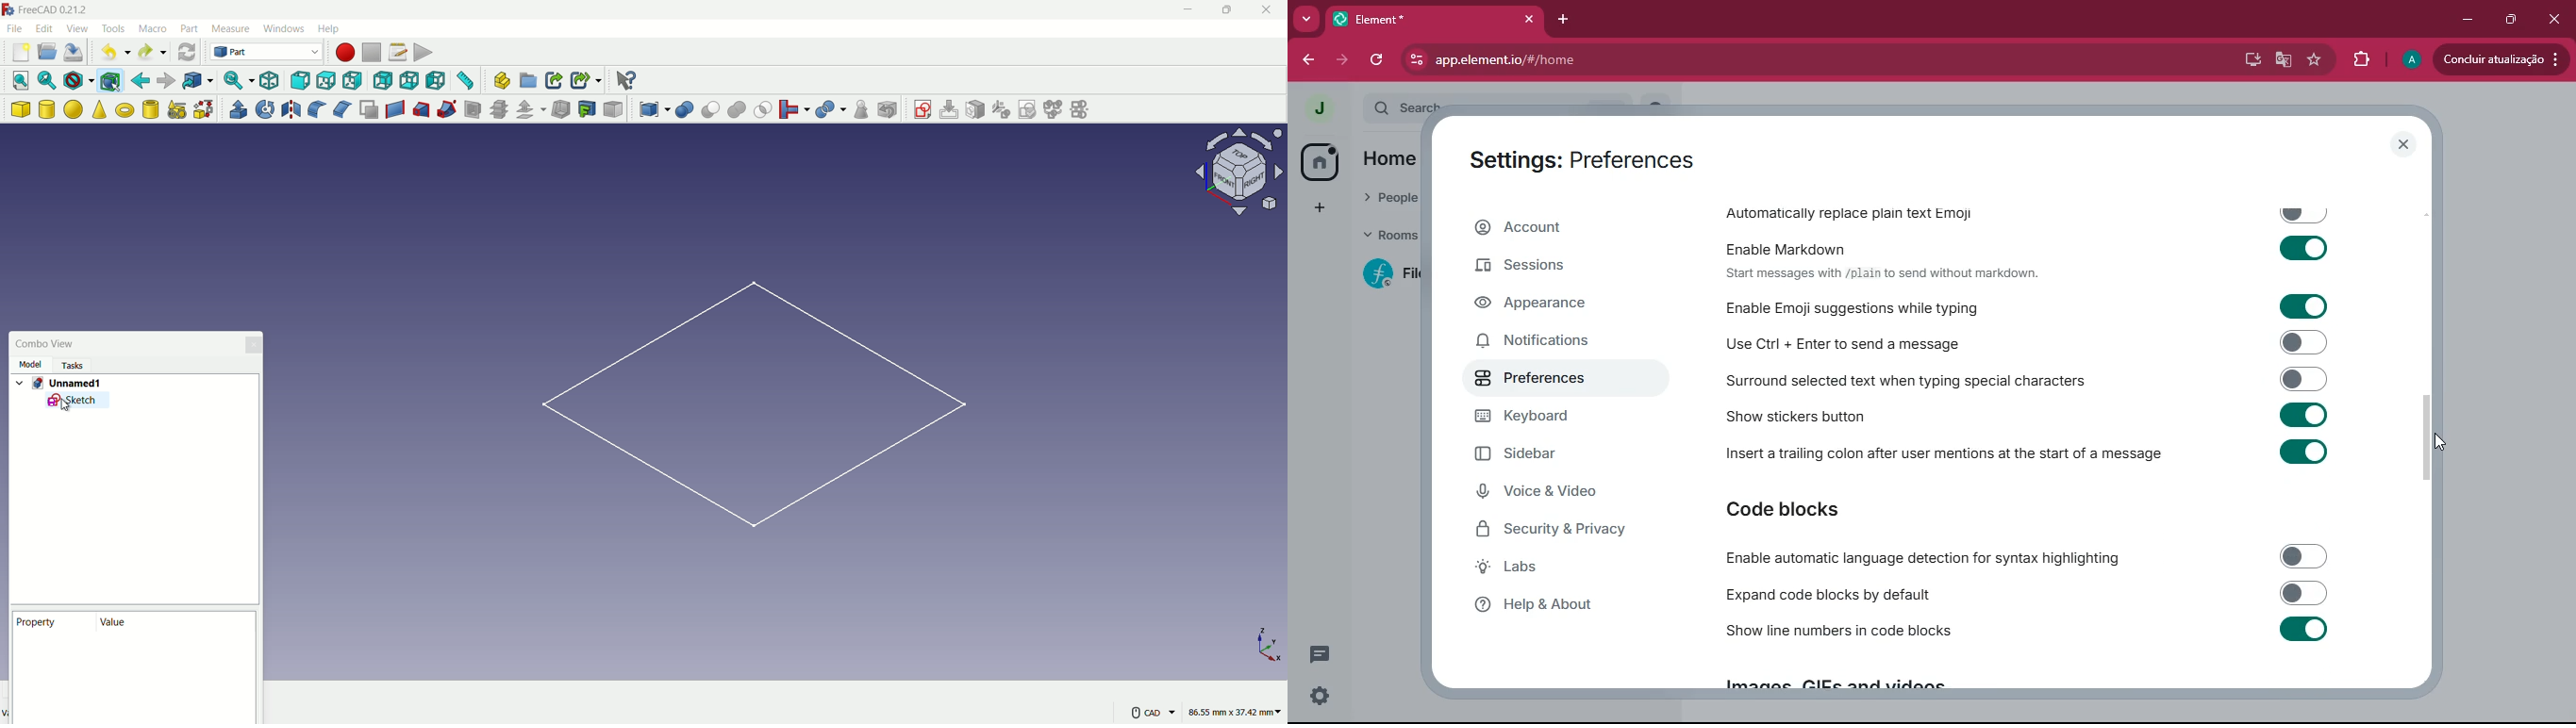 The width and height of the screenshot is (2576, 728). What do you see at coordinates (325, 80) in the screenshot?
I see `top view` at bounding box center [325, 80].